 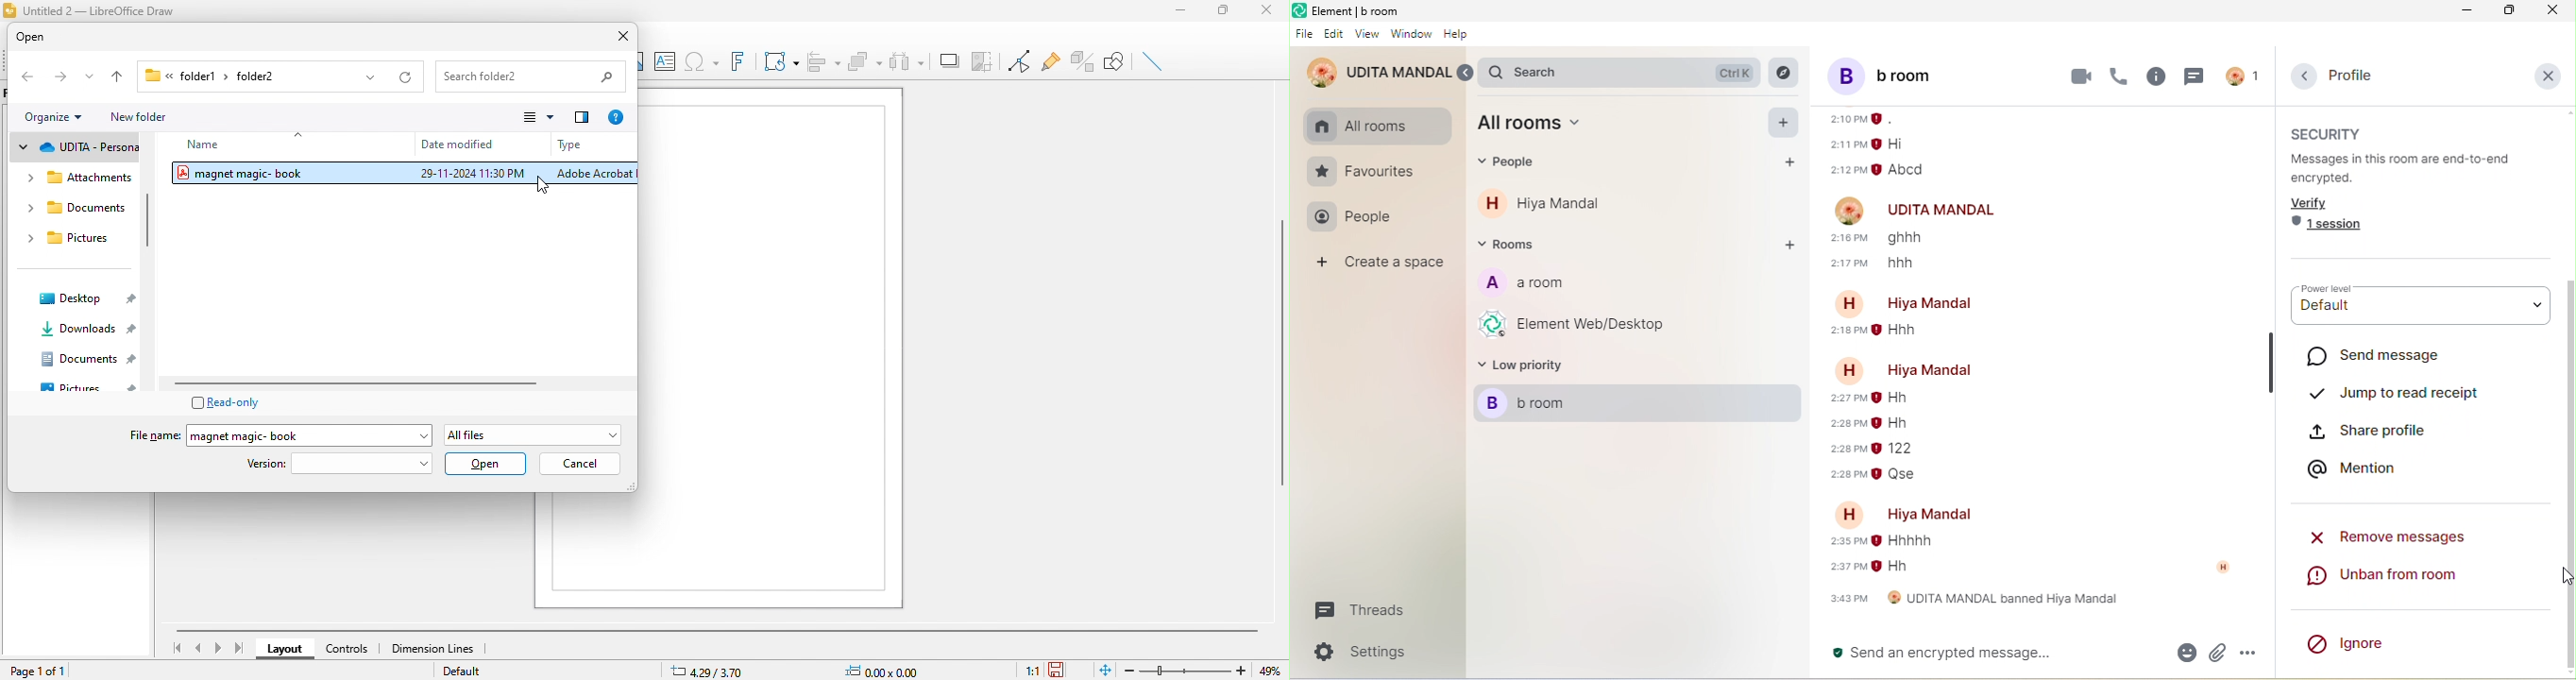 What do you see at coordinates (87, 298) in the screenshot?
I see `desktop` at bounding box center [87, 298].